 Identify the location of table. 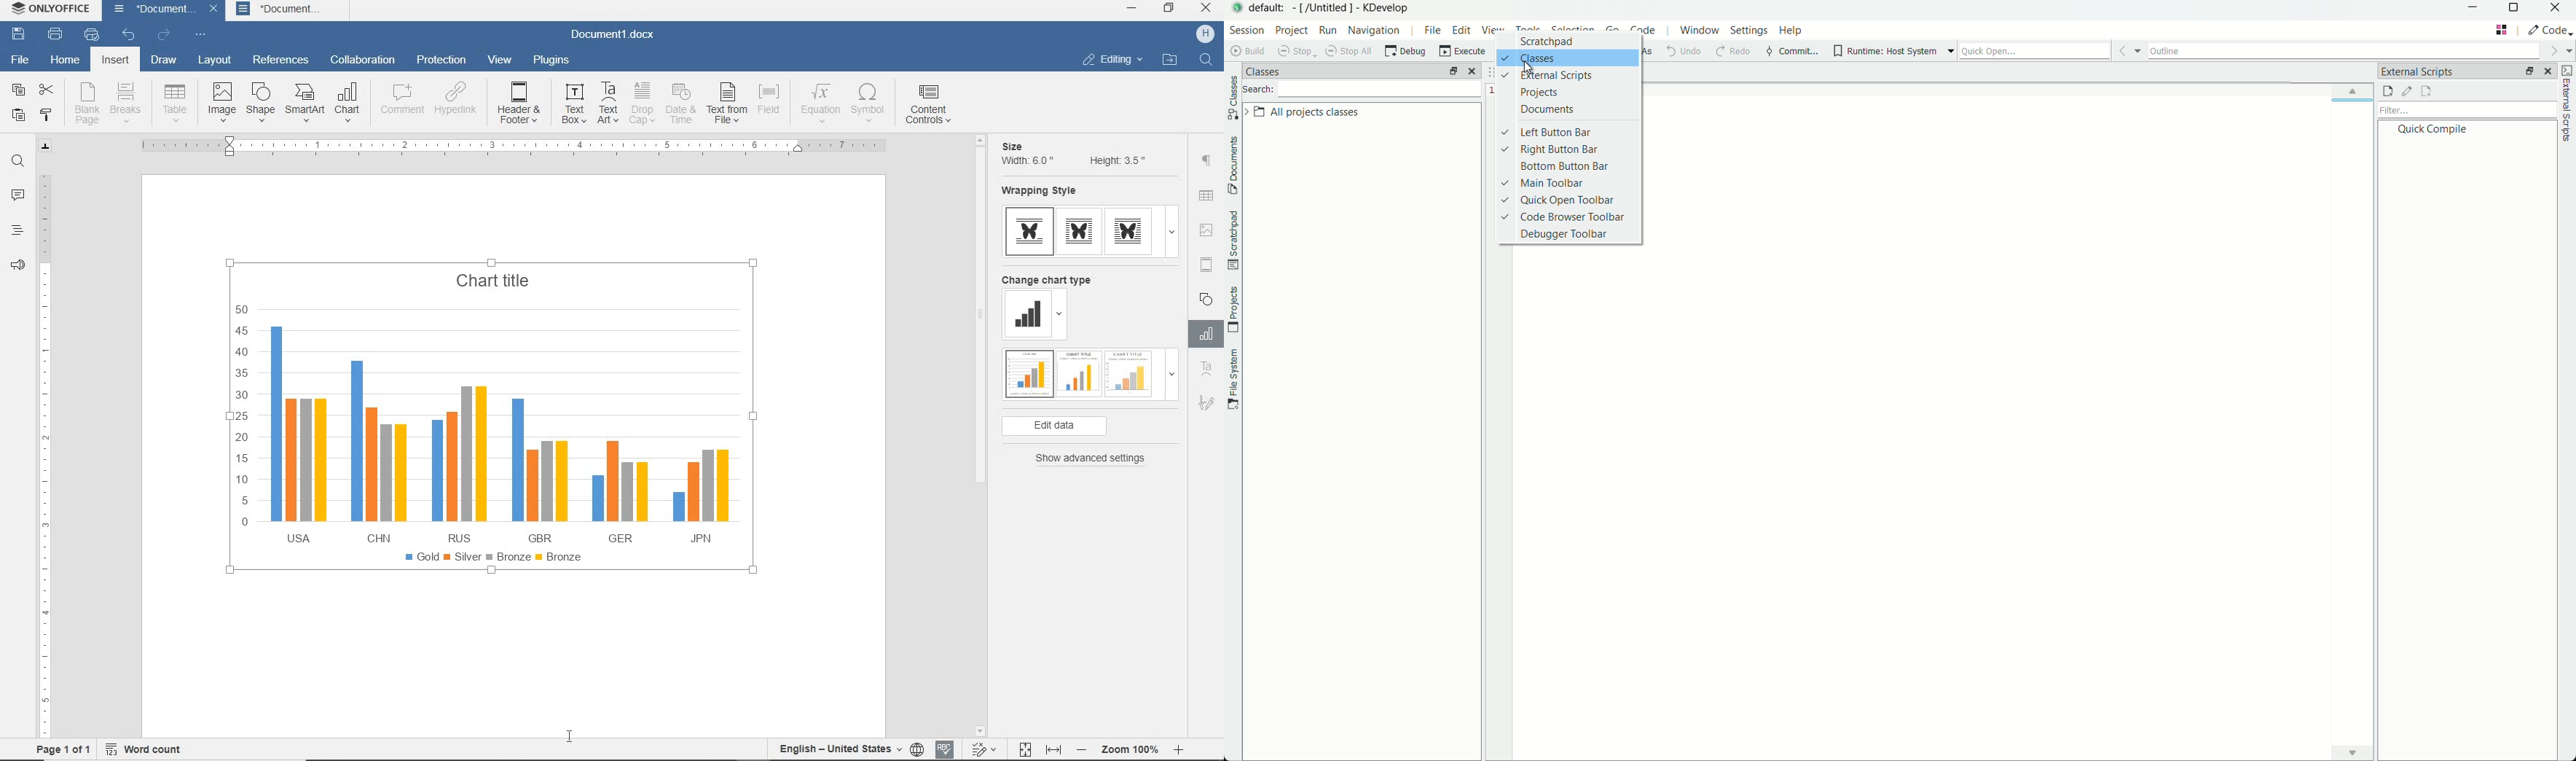
(175, 103).